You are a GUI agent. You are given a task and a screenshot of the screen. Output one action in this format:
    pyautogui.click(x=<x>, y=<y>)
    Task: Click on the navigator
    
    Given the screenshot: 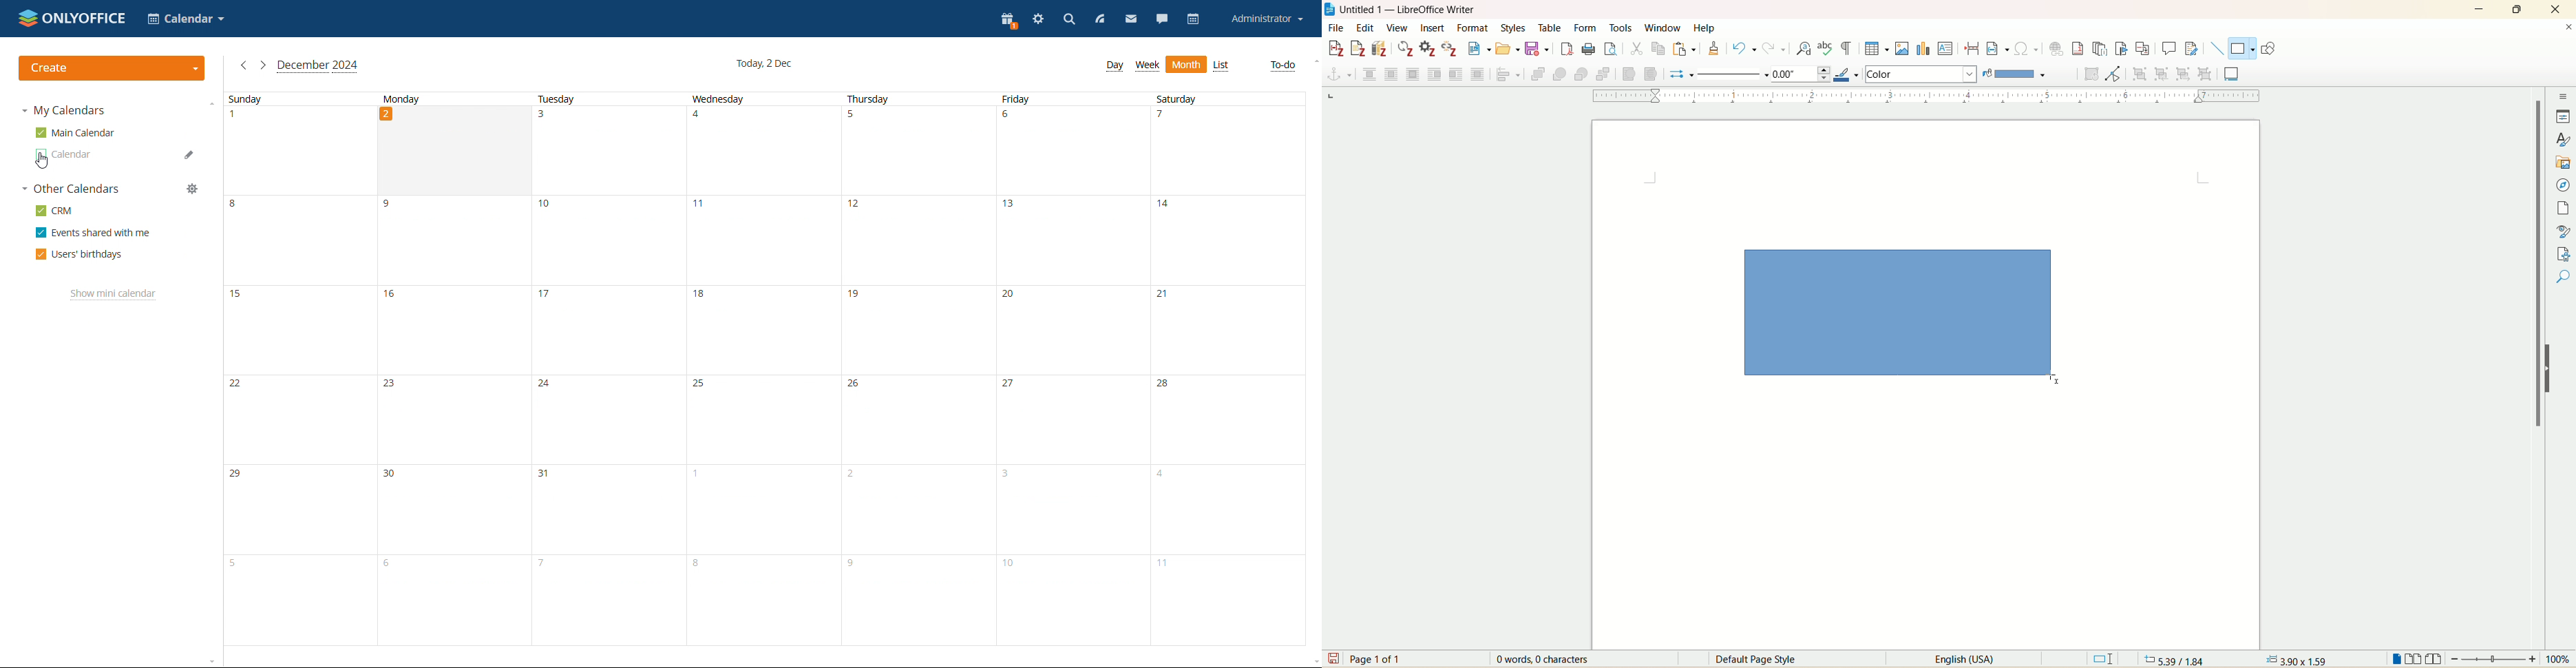 What is the action you would take?
    pyautogui.click(x=2563, y=186)
    